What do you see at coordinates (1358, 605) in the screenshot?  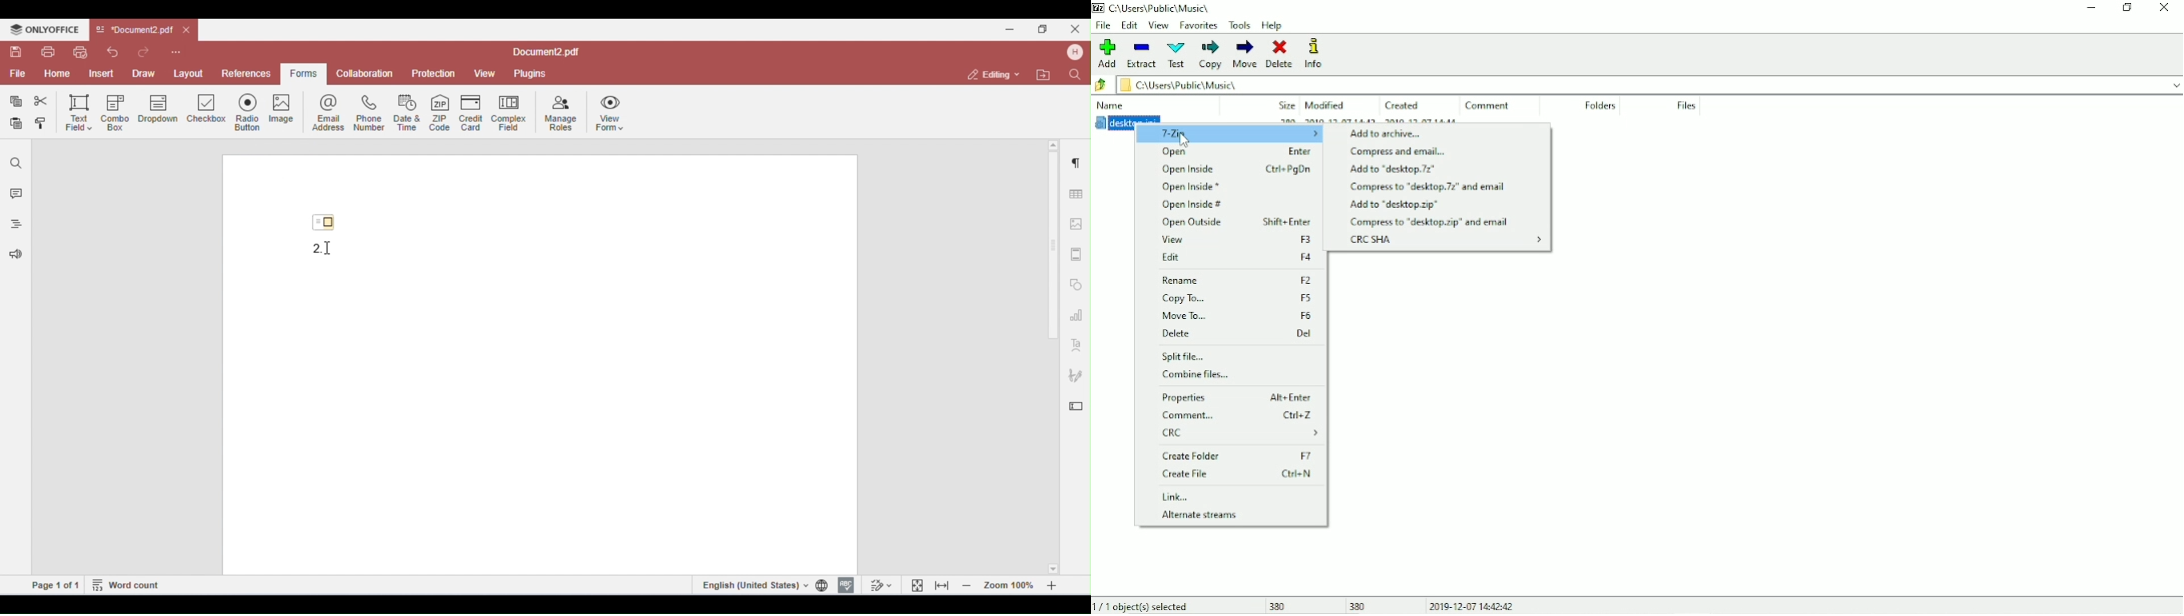 I see `380` at bounding box center [1358, 605].